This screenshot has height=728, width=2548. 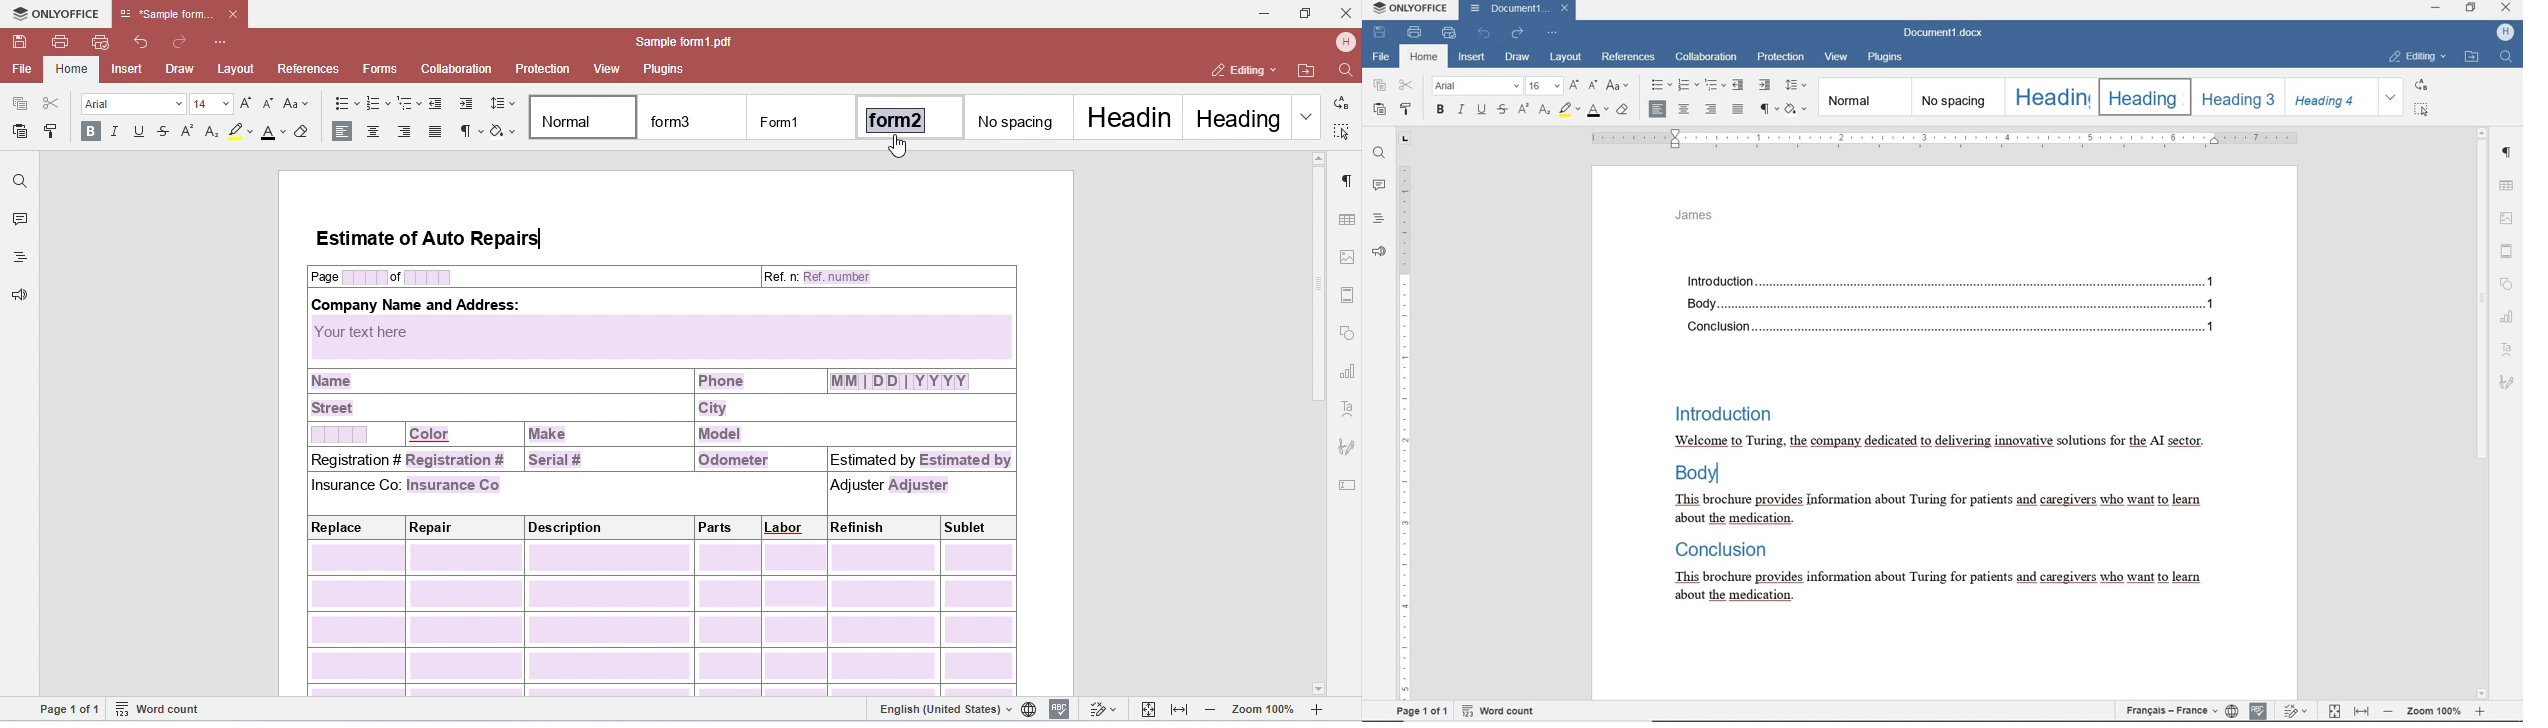 I want to click on RULER, so click(x=1403, y=416).